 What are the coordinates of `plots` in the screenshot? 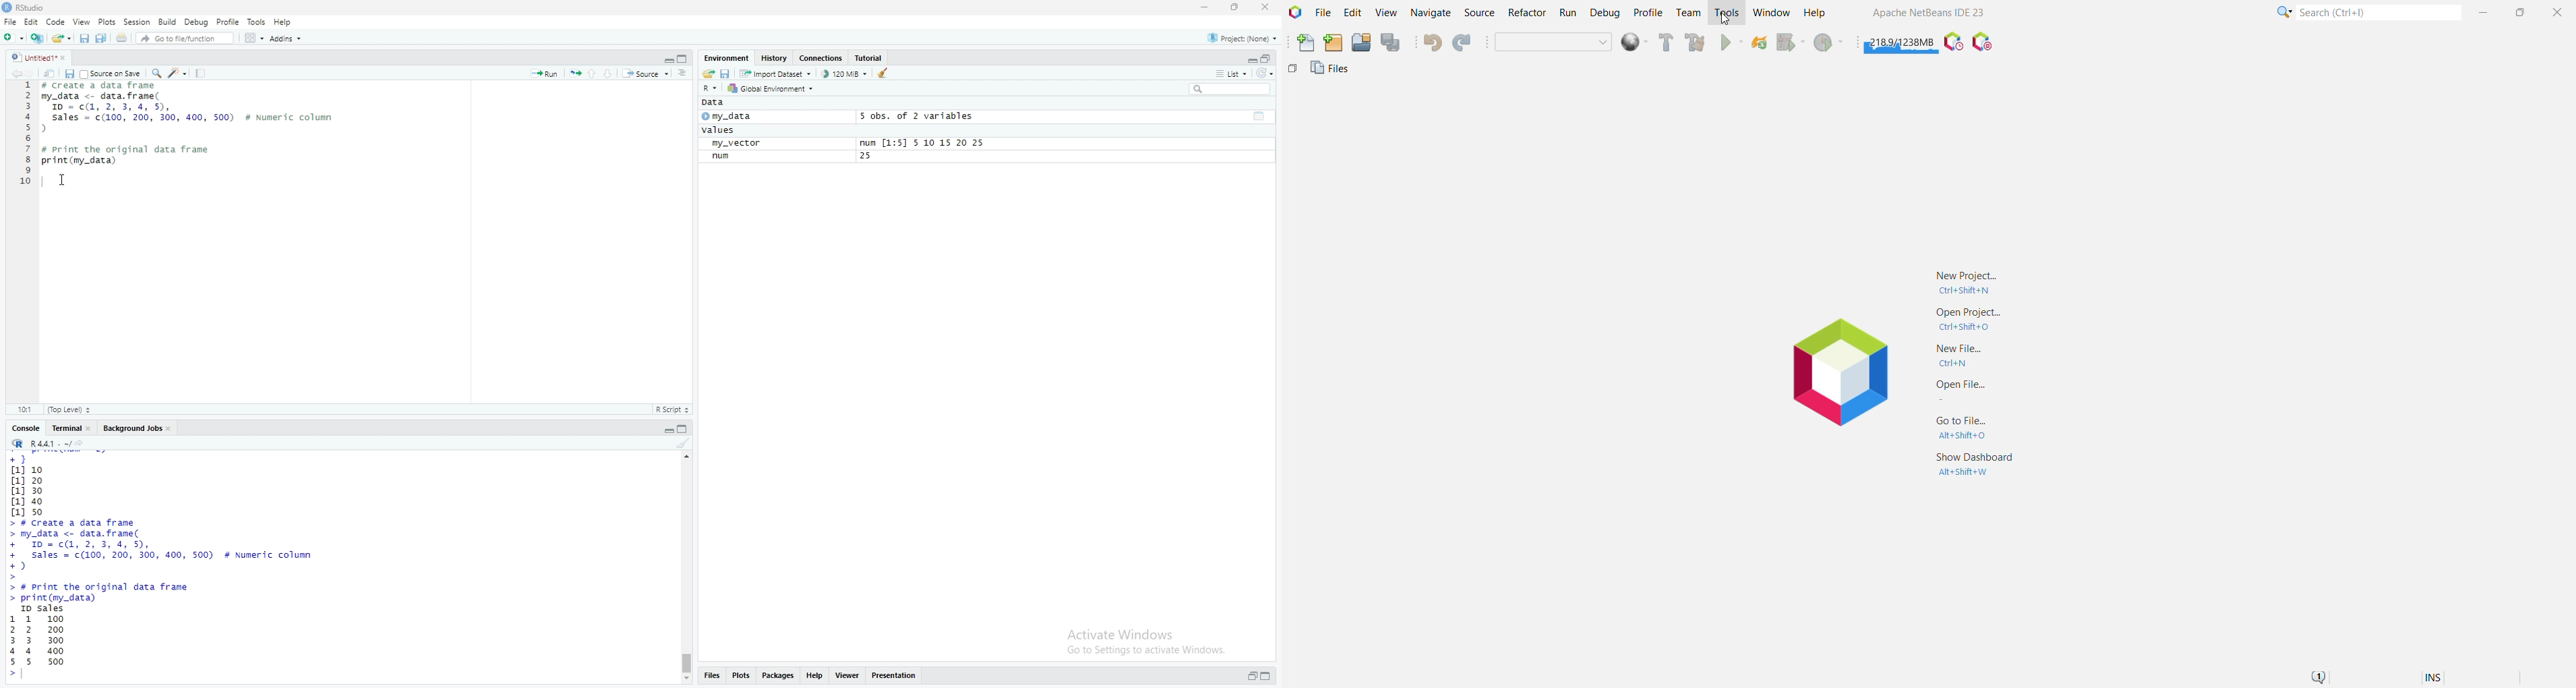 It's located at (742, 678).